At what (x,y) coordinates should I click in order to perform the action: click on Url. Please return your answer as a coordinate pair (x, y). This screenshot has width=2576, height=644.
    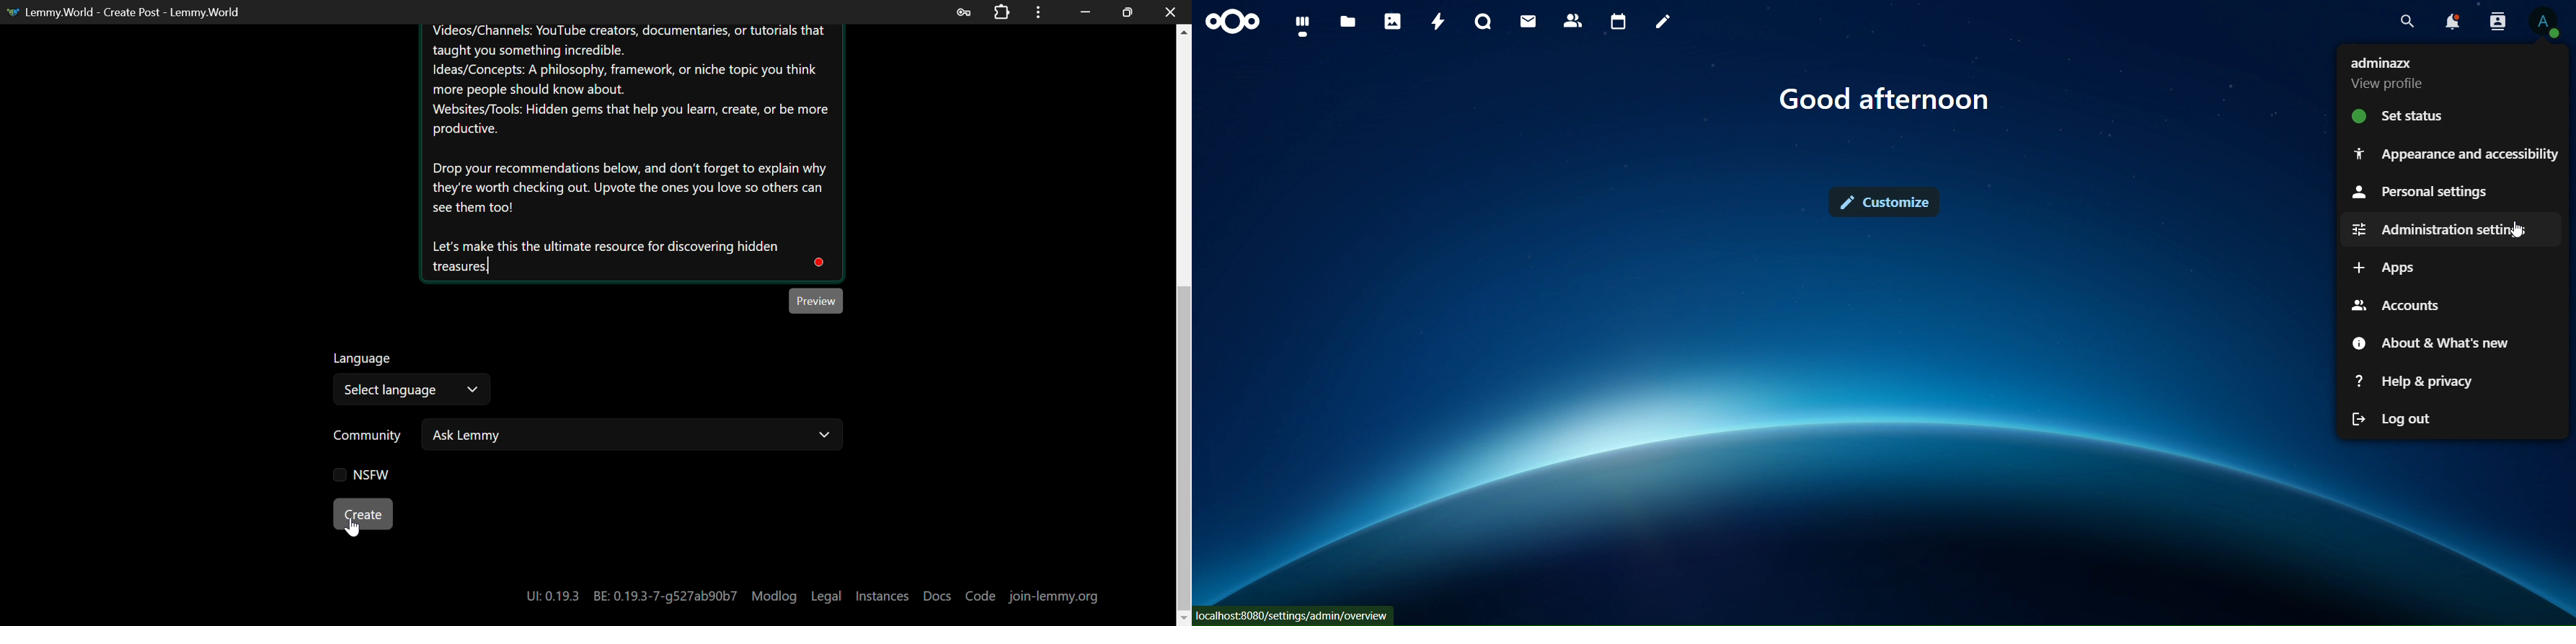
    Looking at the image, I should click on (1295, 616).